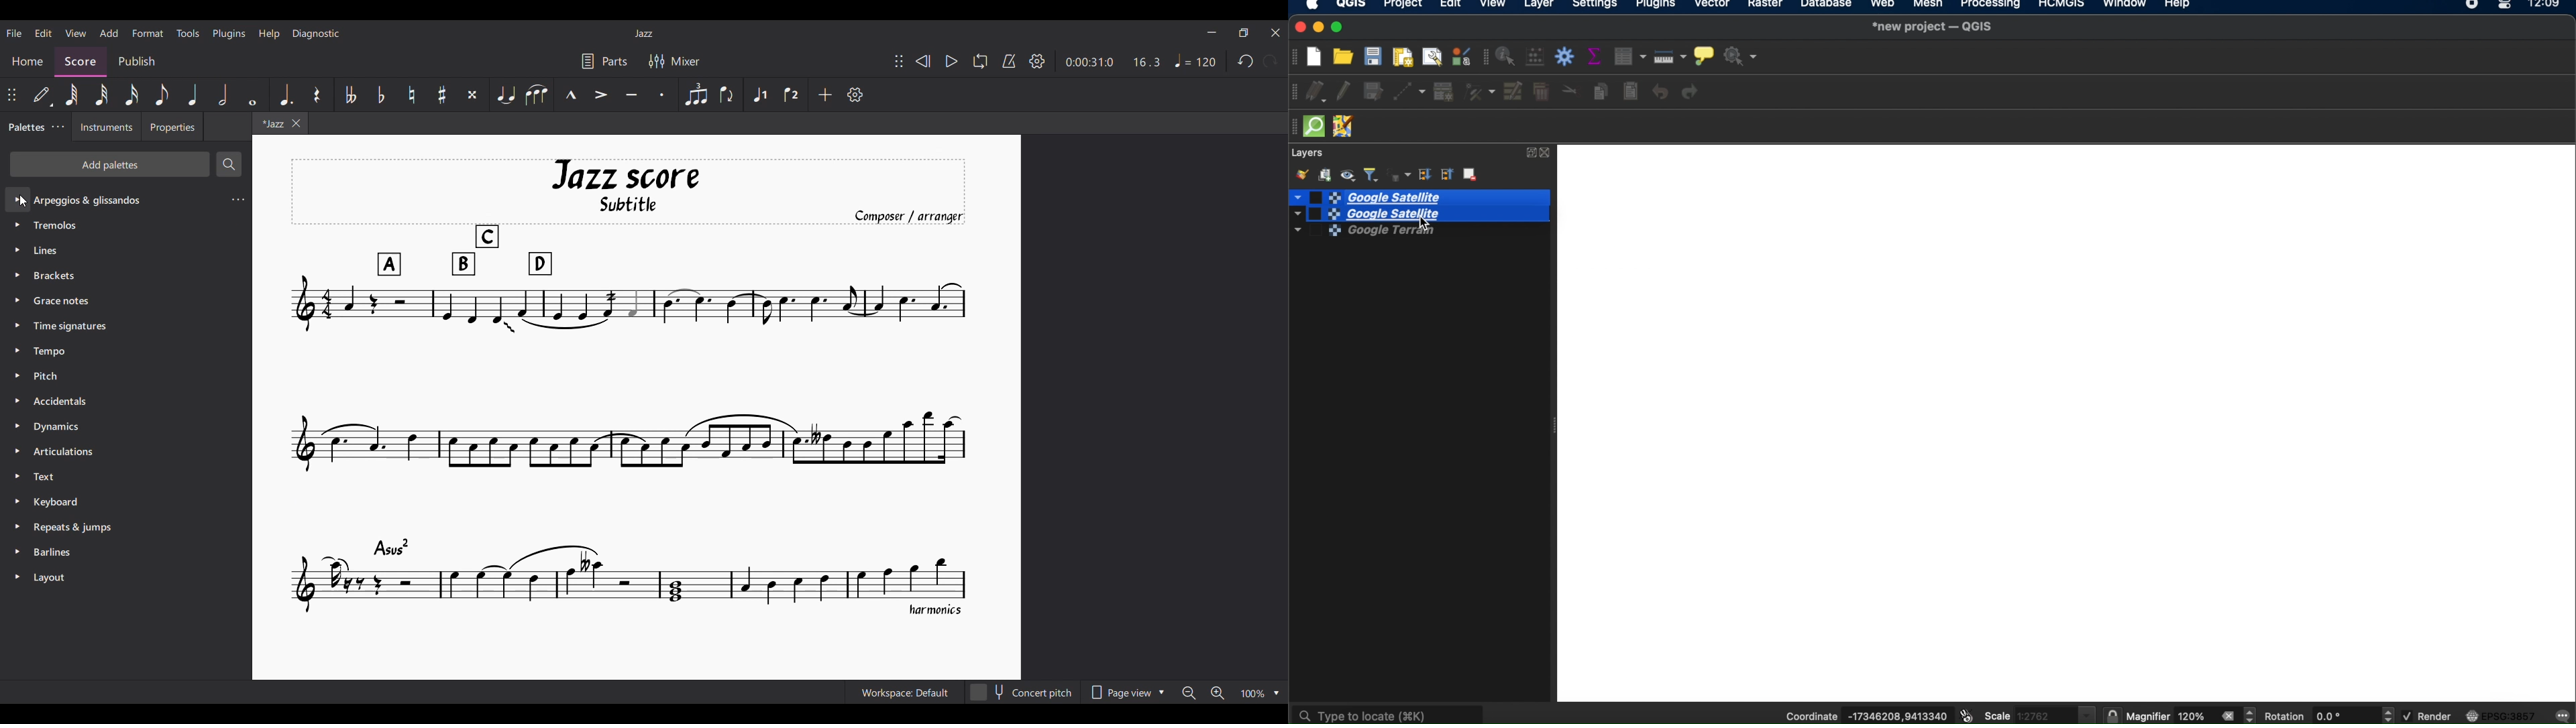 The height and width of the screenshot is (728, 2576). What do you see at coordinates (2473, 5) in the screenshot?
I see `recorder icon` at bounding box center [2473, 5].